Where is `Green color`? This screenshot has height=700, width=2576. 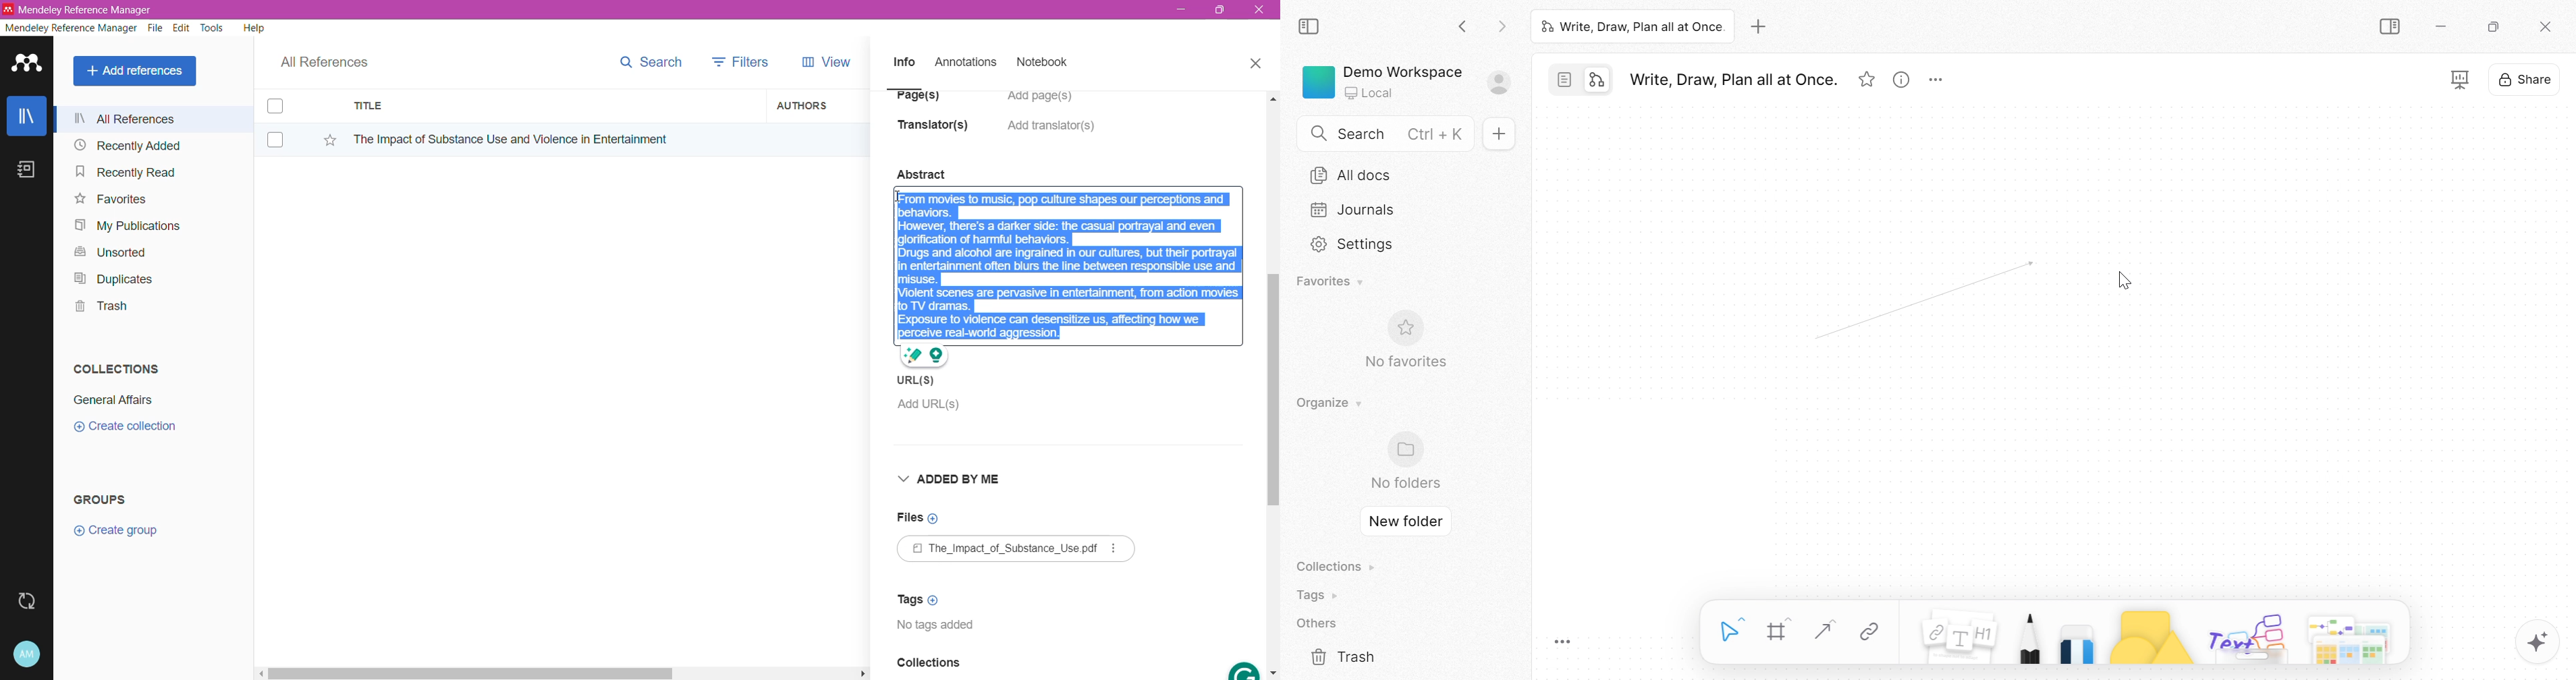
Green color is located at coordinates (1319, 81).